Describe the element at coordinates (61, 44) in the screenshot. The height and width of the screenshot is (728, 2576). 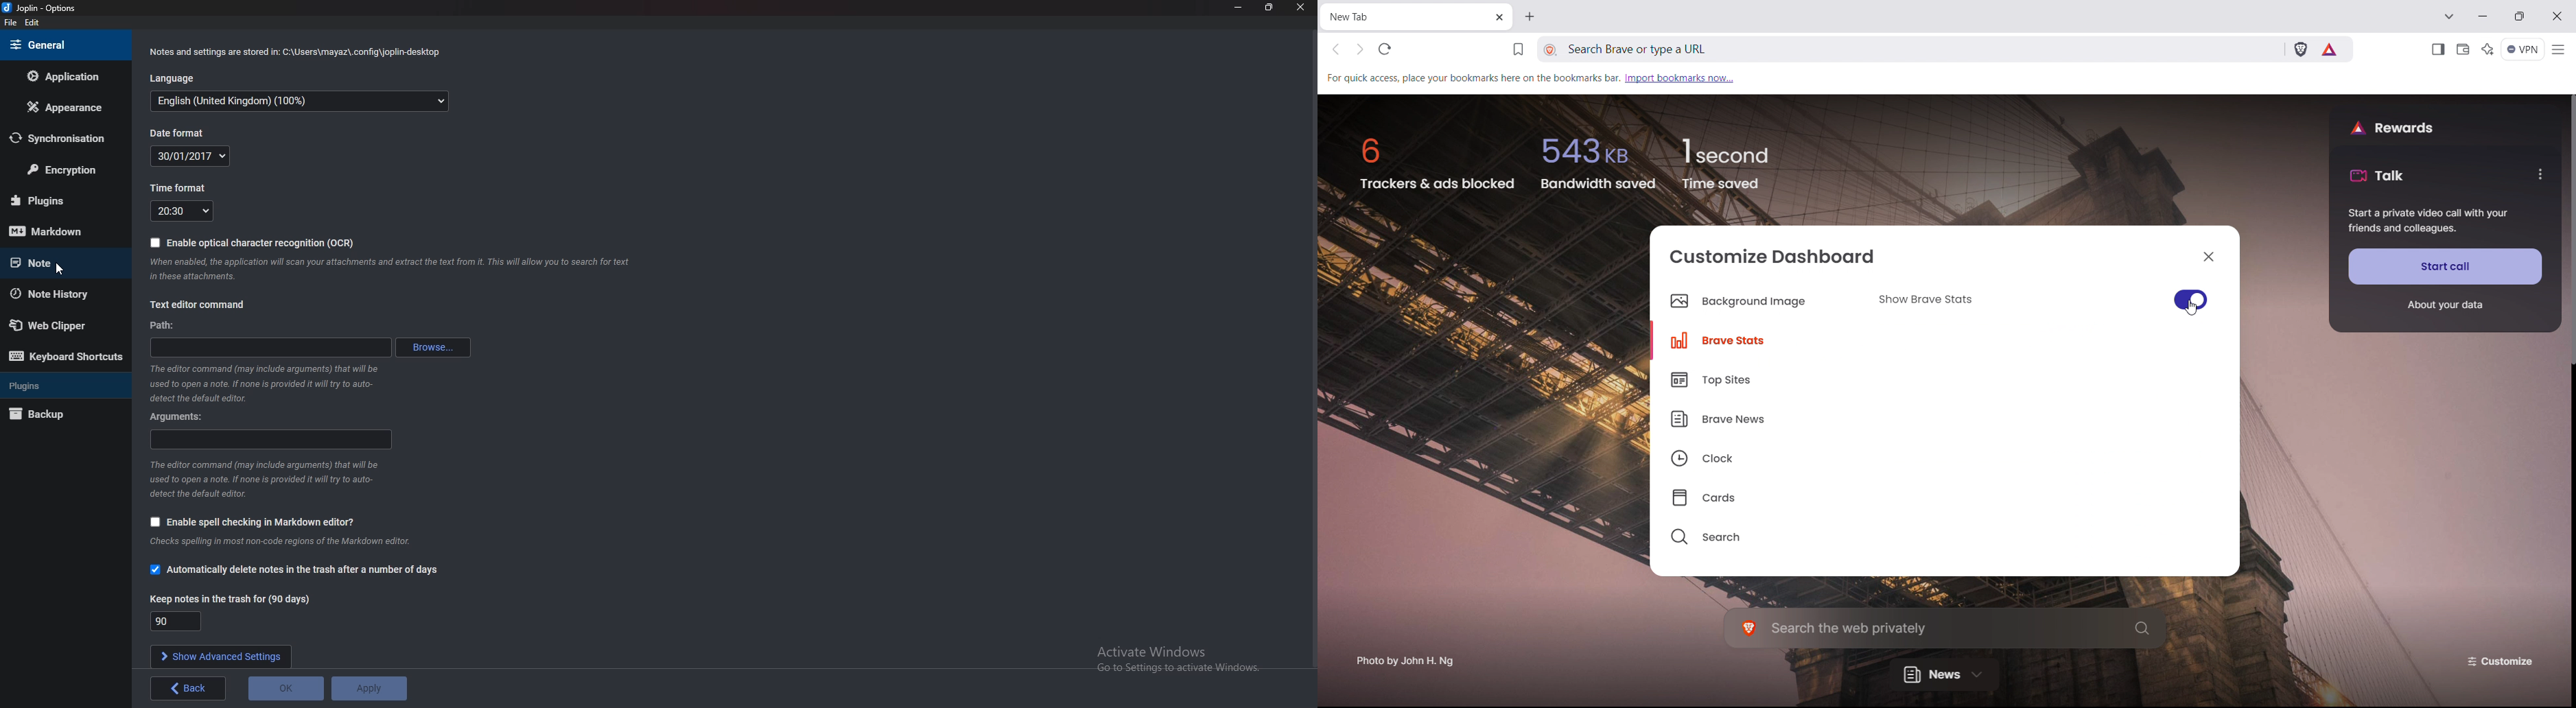
I see `general` at that location.